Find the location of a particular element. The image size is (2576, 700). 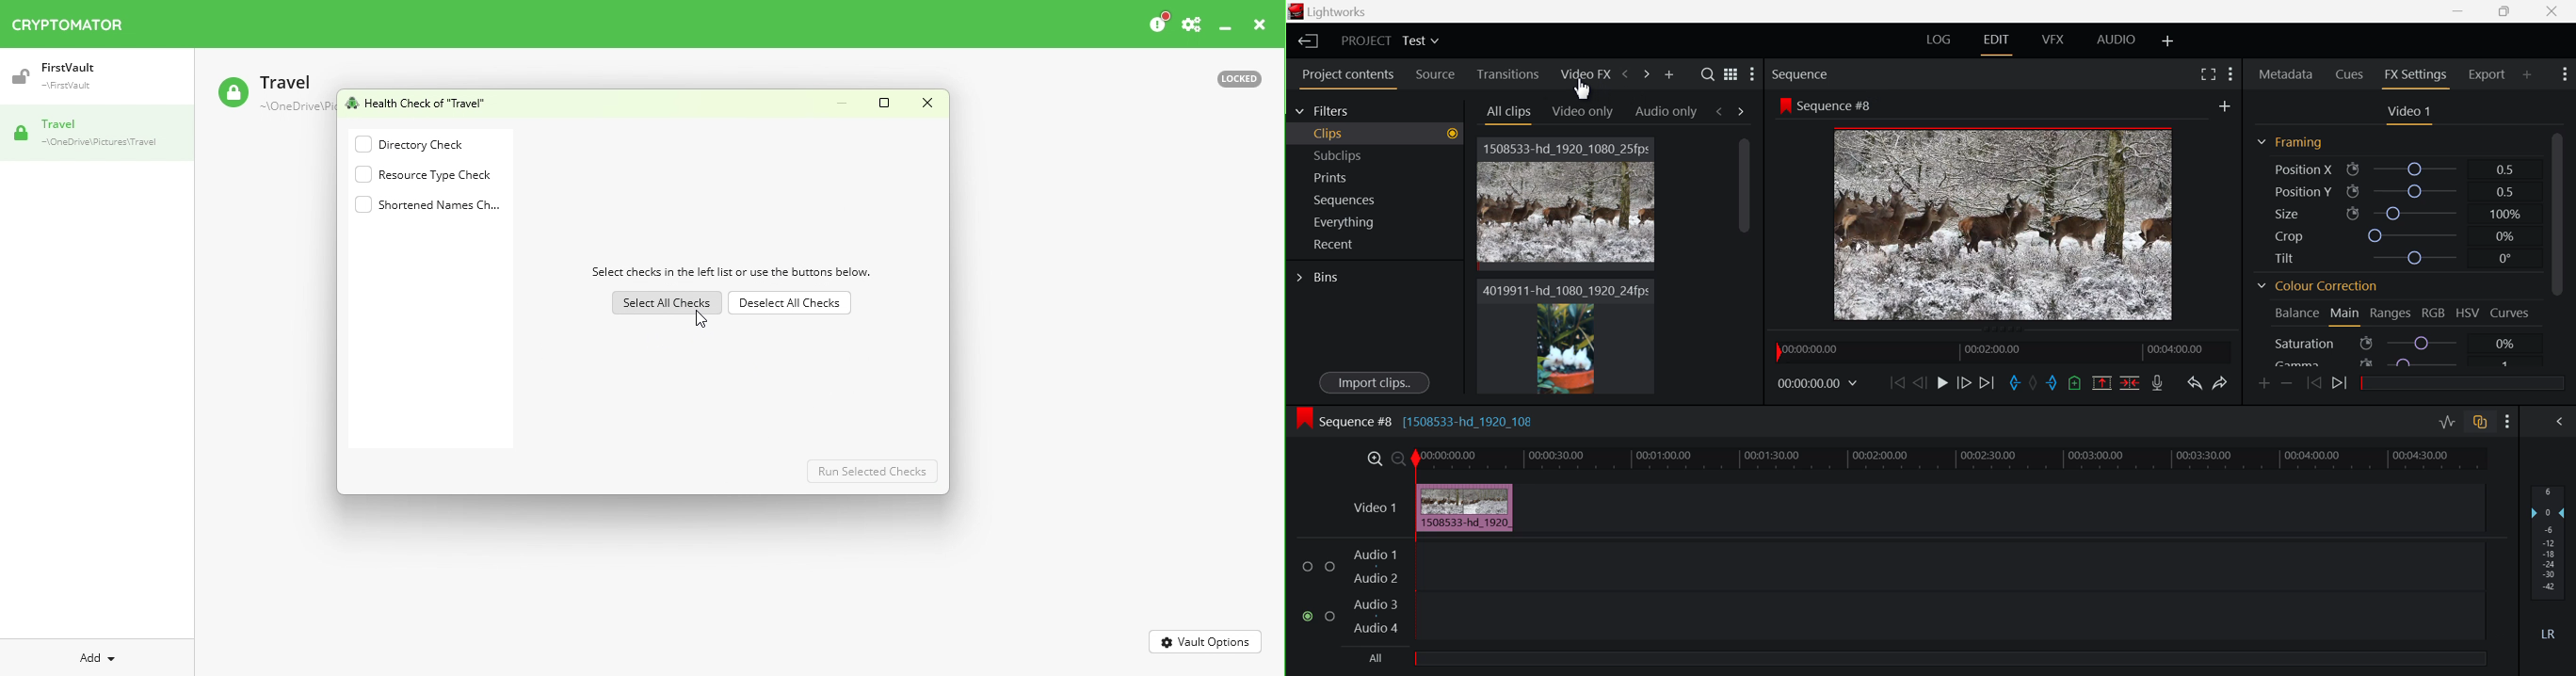

VFX is located at coordinates (2053, 43).